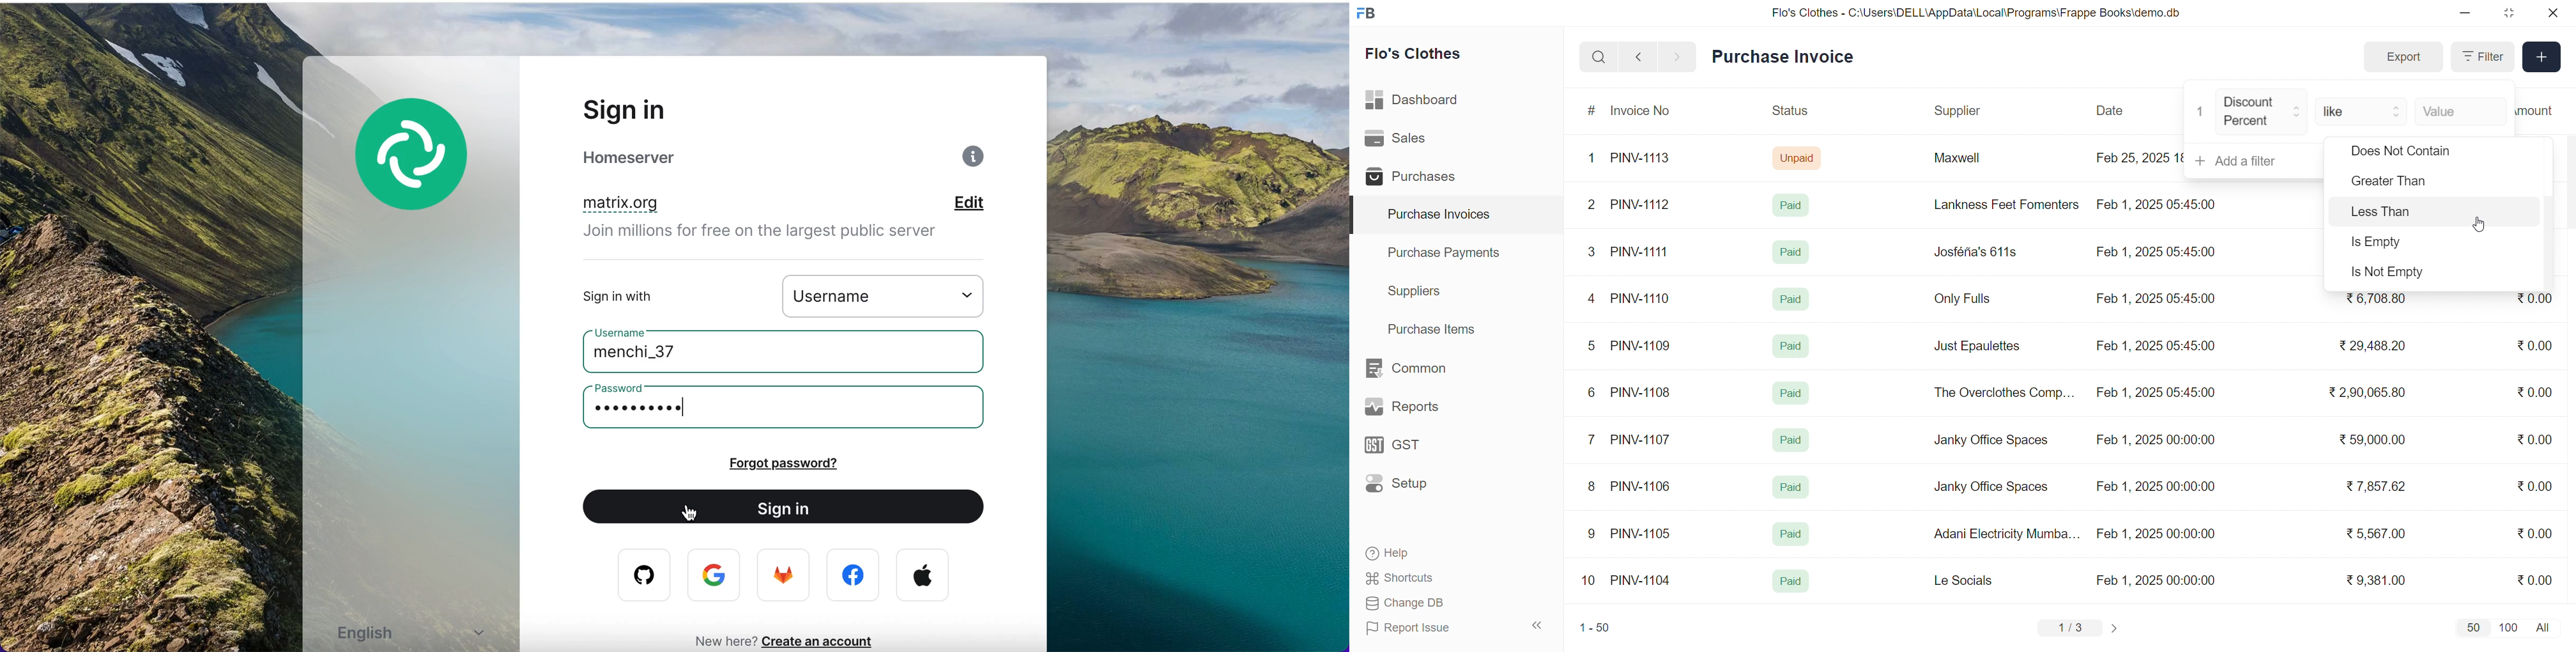 The height and width of the screenshot is (672, 2576). I want to click on vertical scroll bar, so click(2549, 242).